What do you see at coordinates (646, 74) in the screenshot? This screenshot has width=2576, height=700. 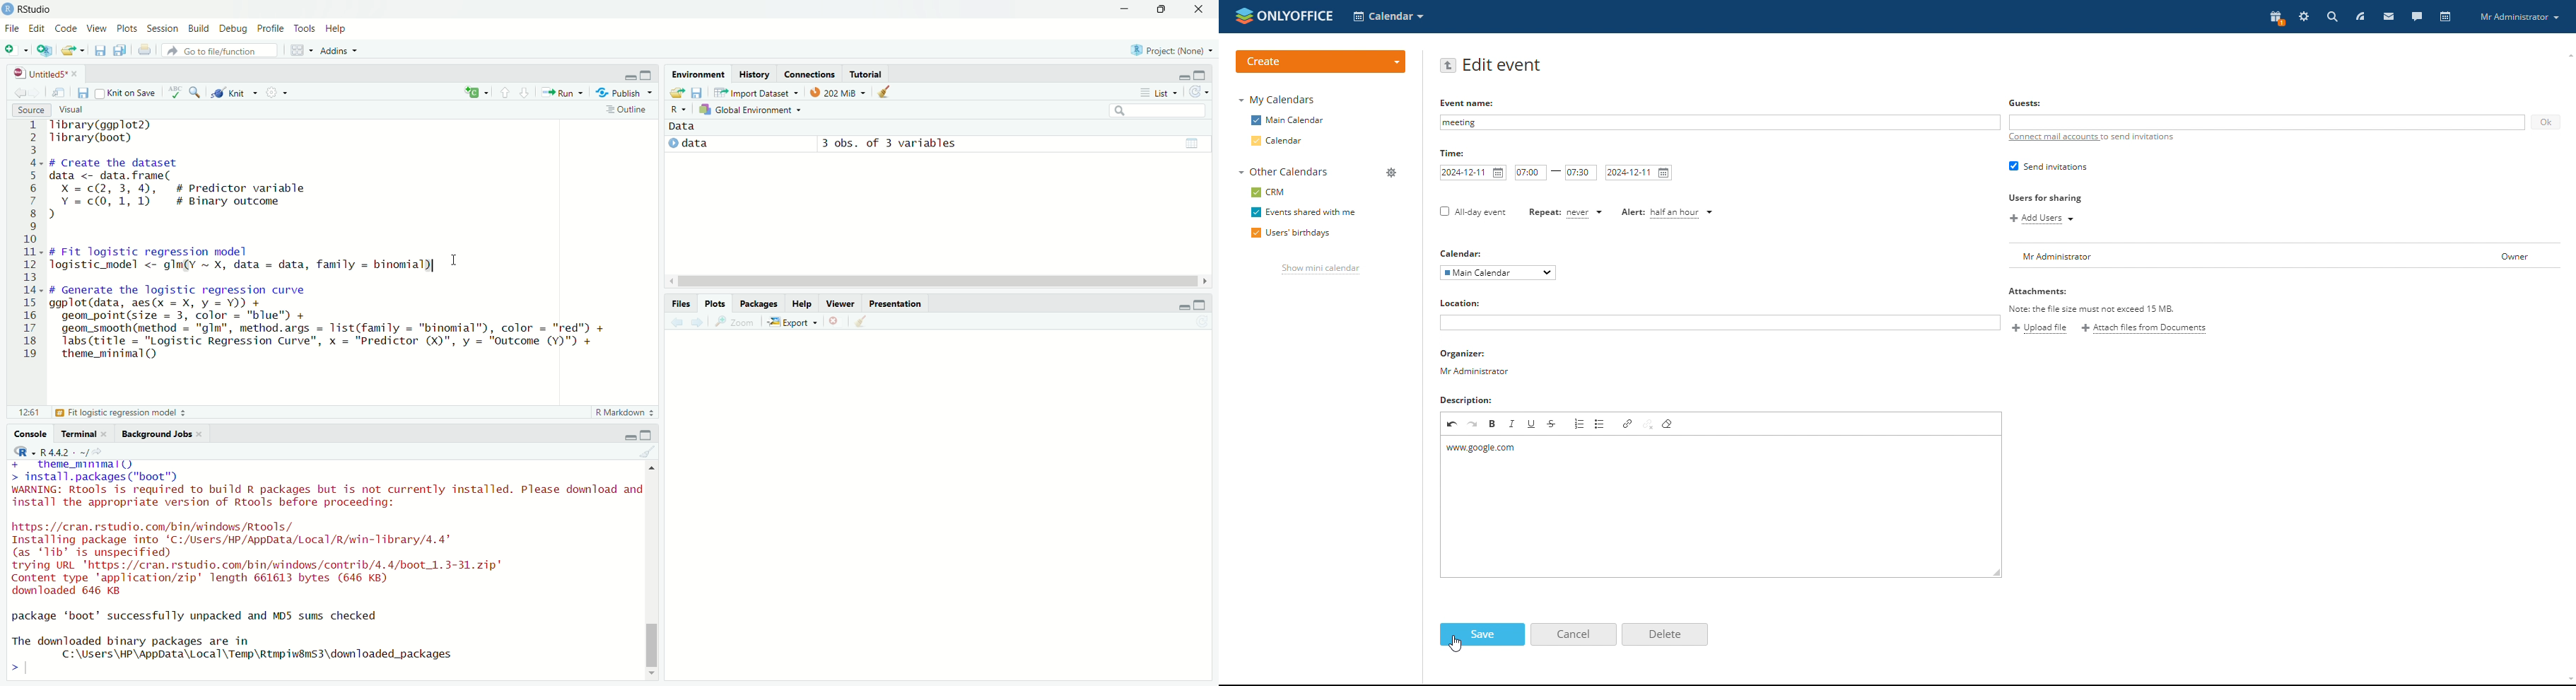 I see `maximize` at bounding box center [646, 74].